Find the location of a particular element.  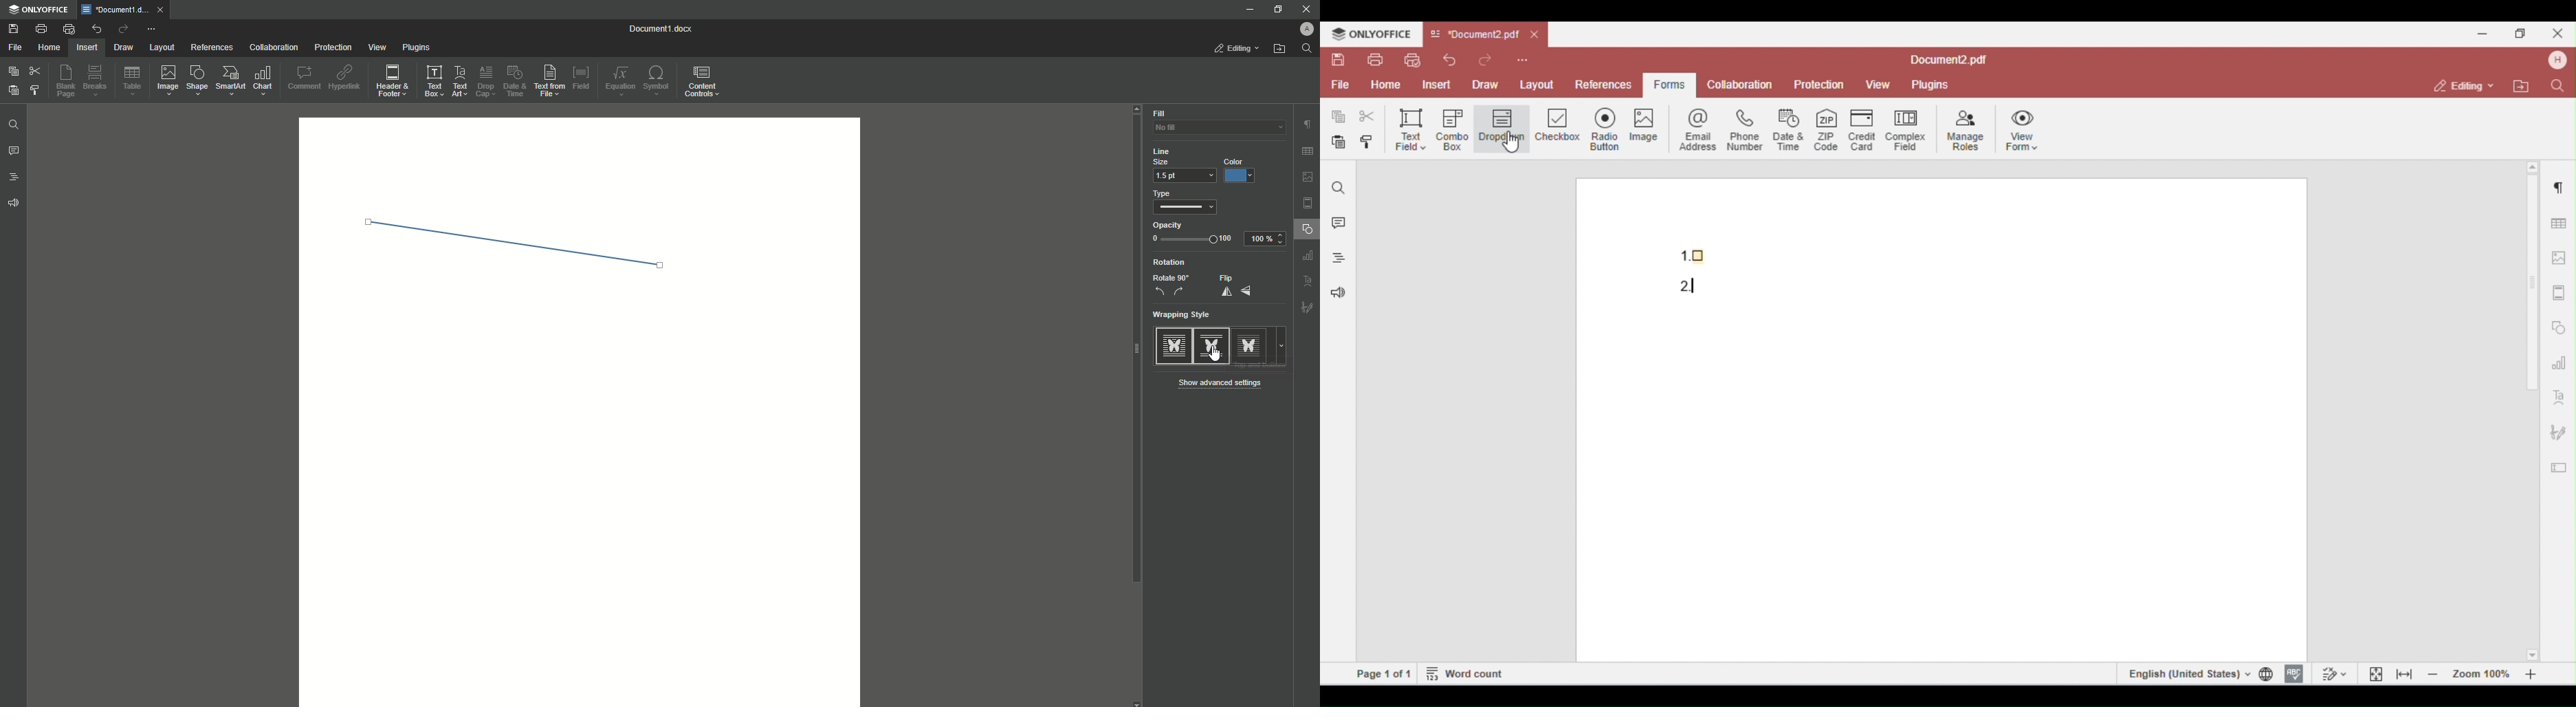

Rotation is located at coordinates (1167, 262).